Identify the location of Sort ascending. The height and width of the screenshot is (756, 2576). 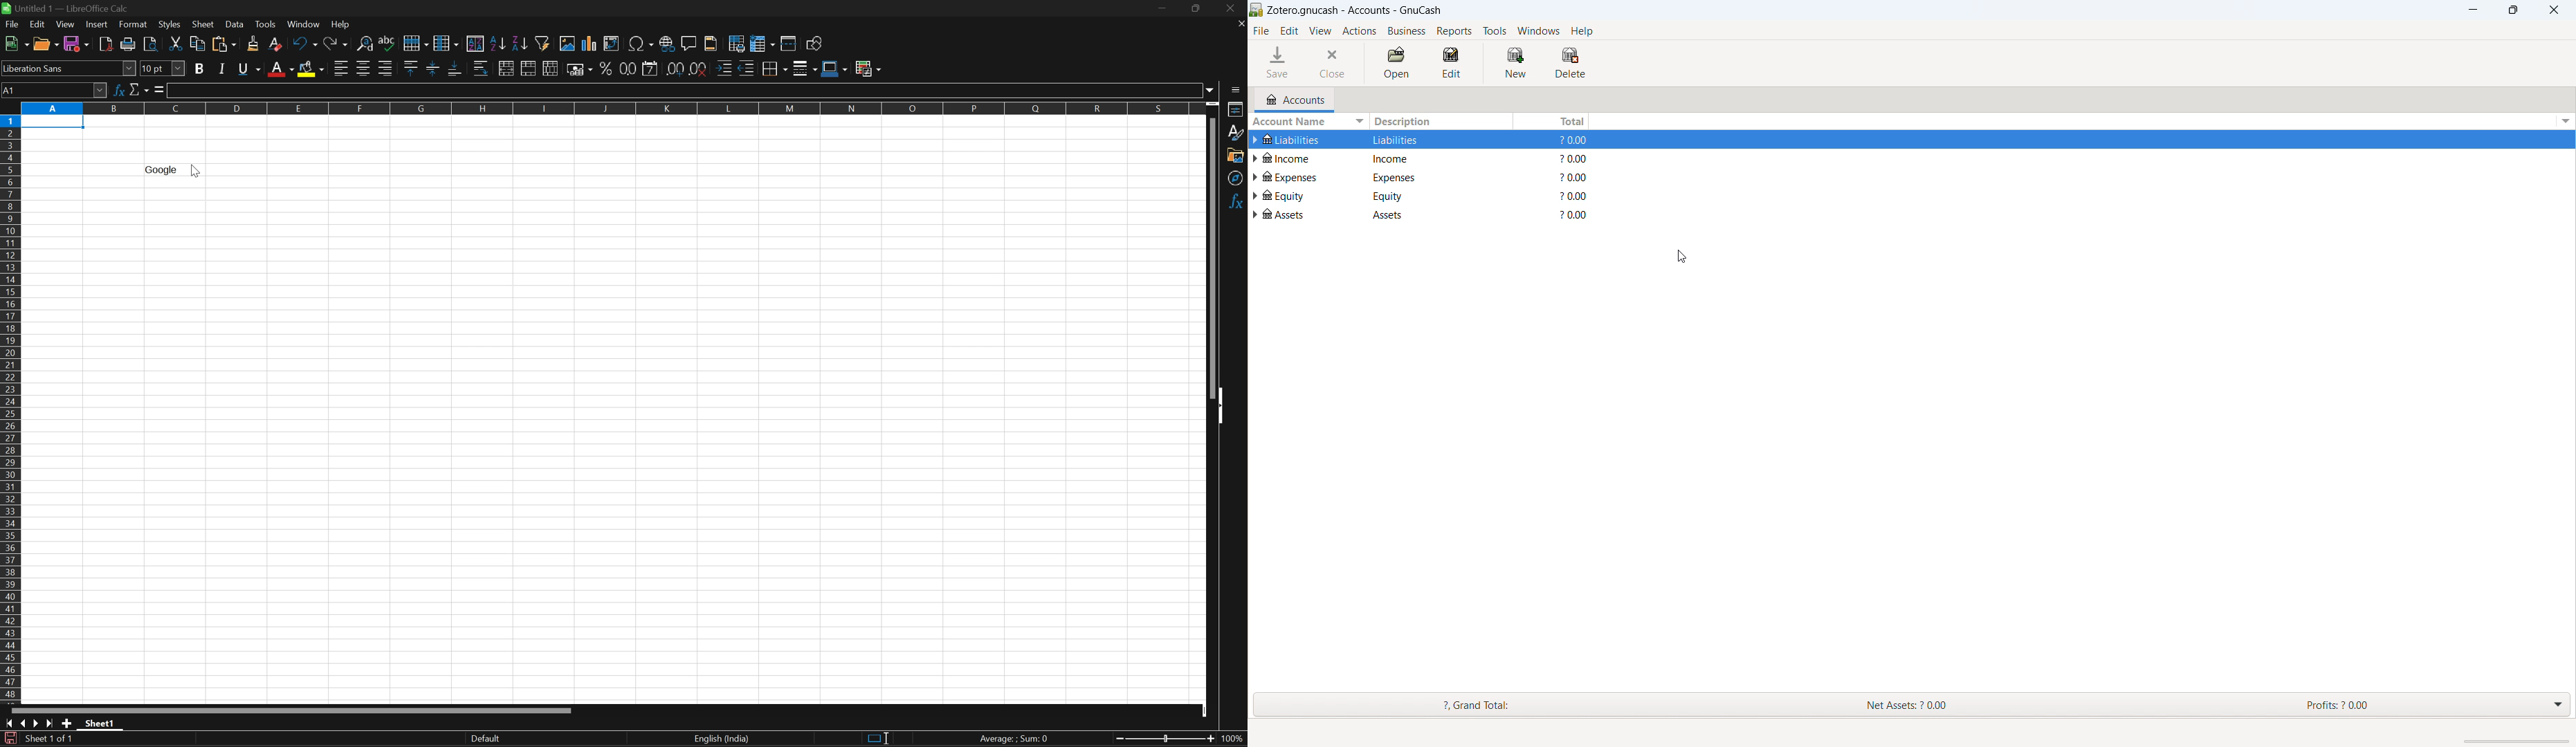
(498, 43).